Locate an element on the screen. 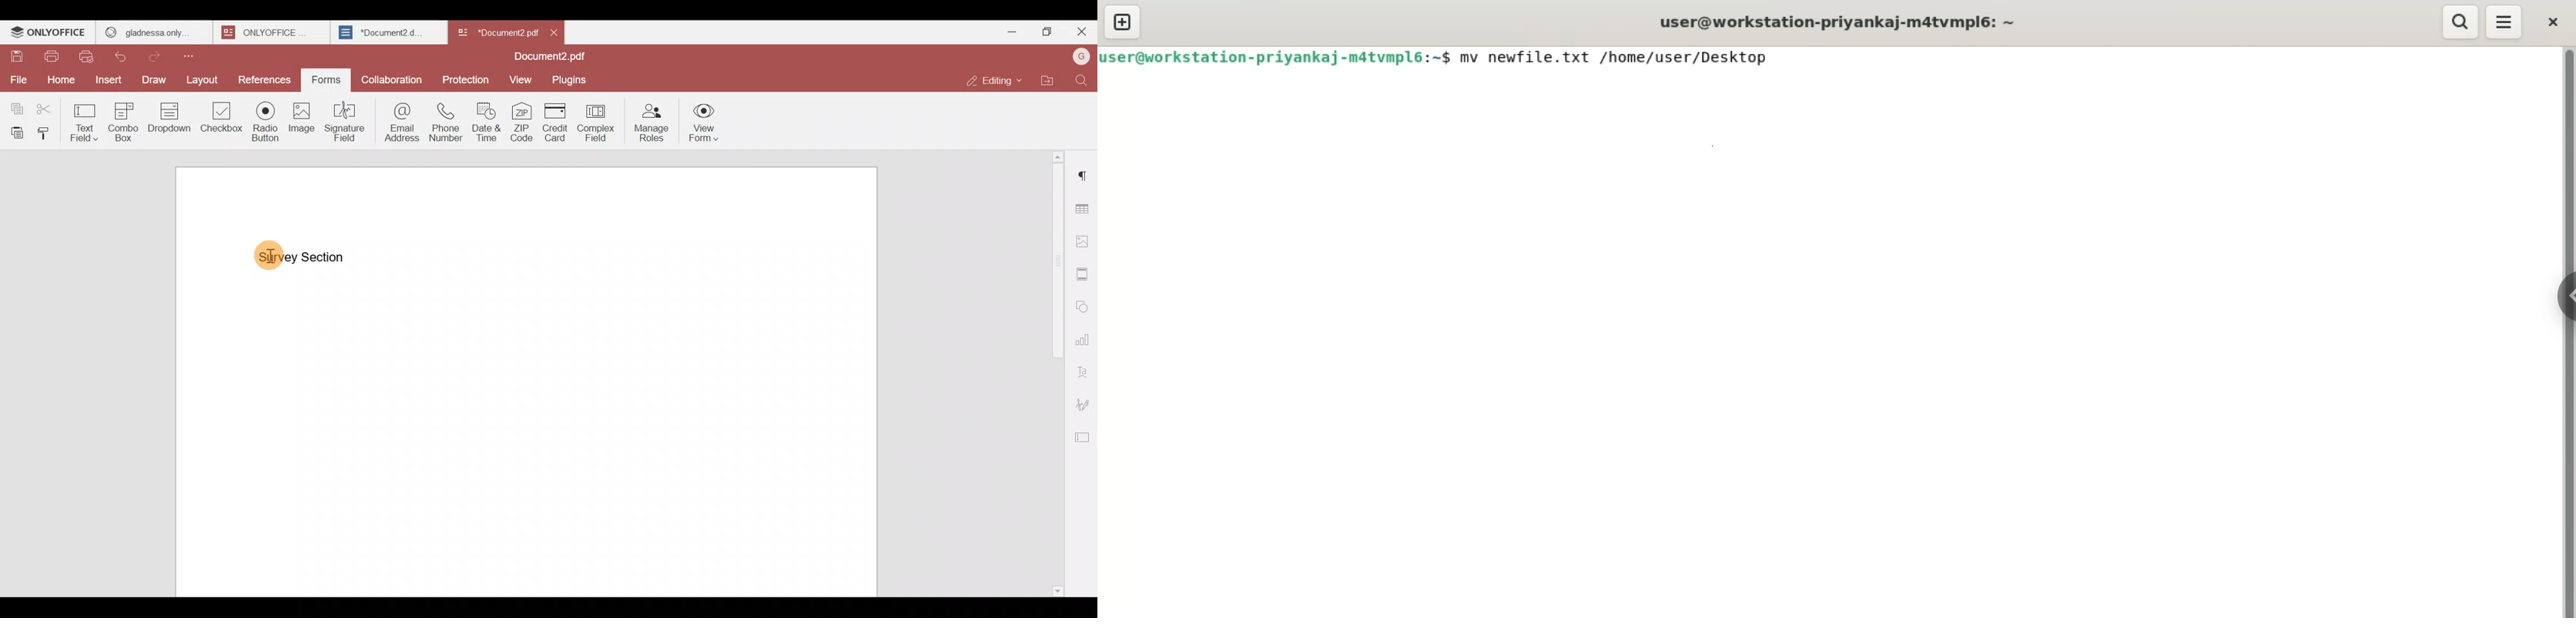 This screenshot has width=2576, height=644. vertical scroll bar is located at coordinates (2570, 331).